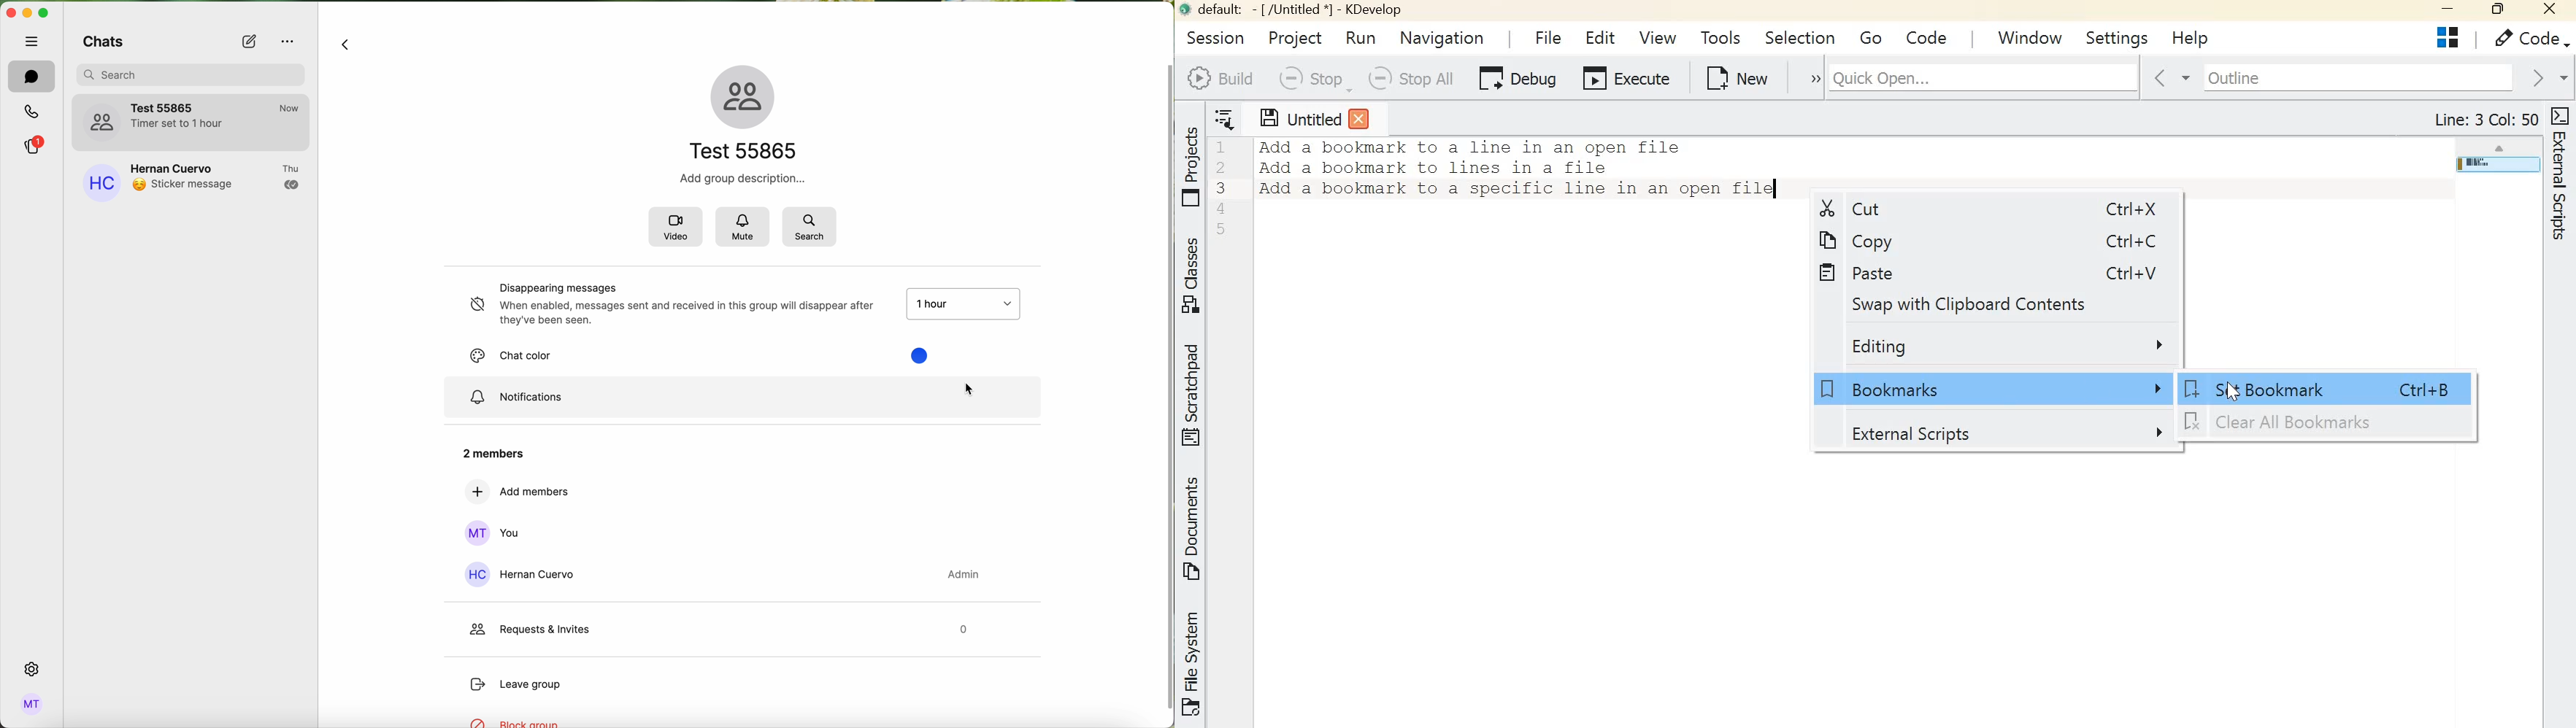 The height and width of the screenshot is (728, 2576). Describe the element at coordinates (919, 356) in the screenshot. I see `chat color options` at that location.